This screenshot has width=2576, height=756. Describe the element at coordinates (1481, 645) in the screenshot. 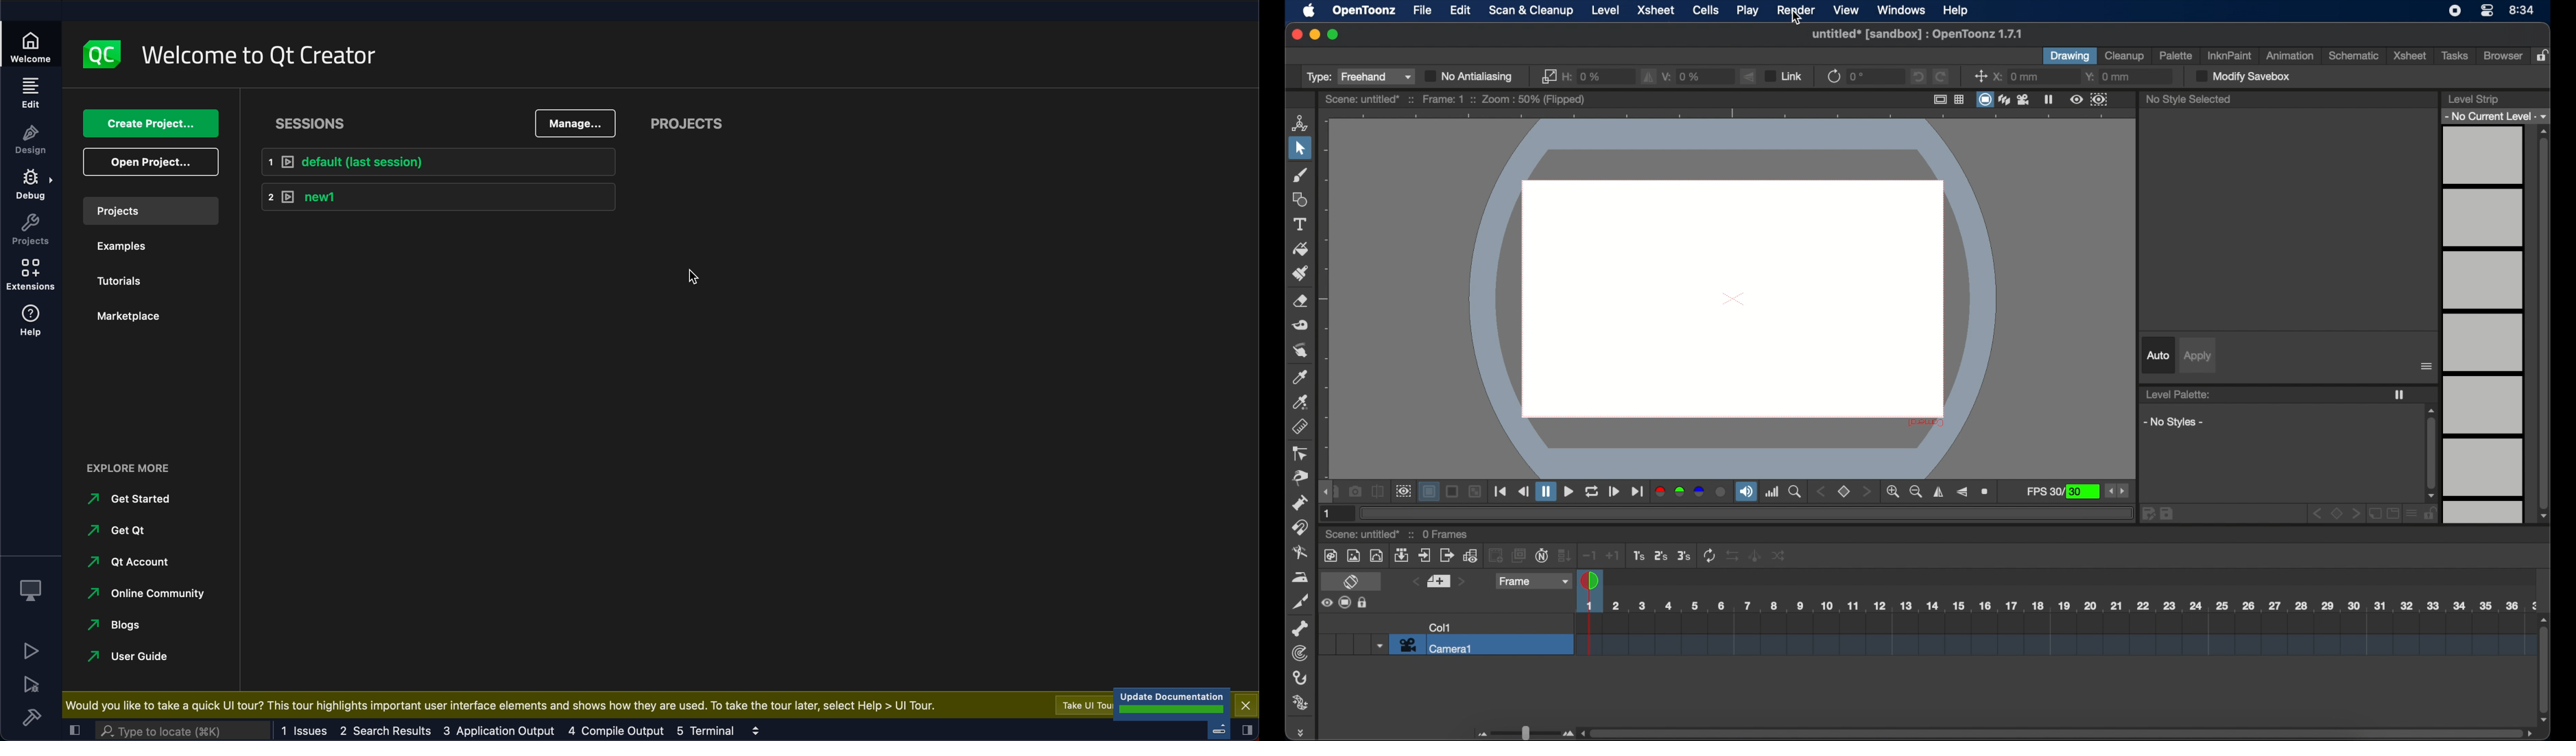

I see `camera 1` at that location.